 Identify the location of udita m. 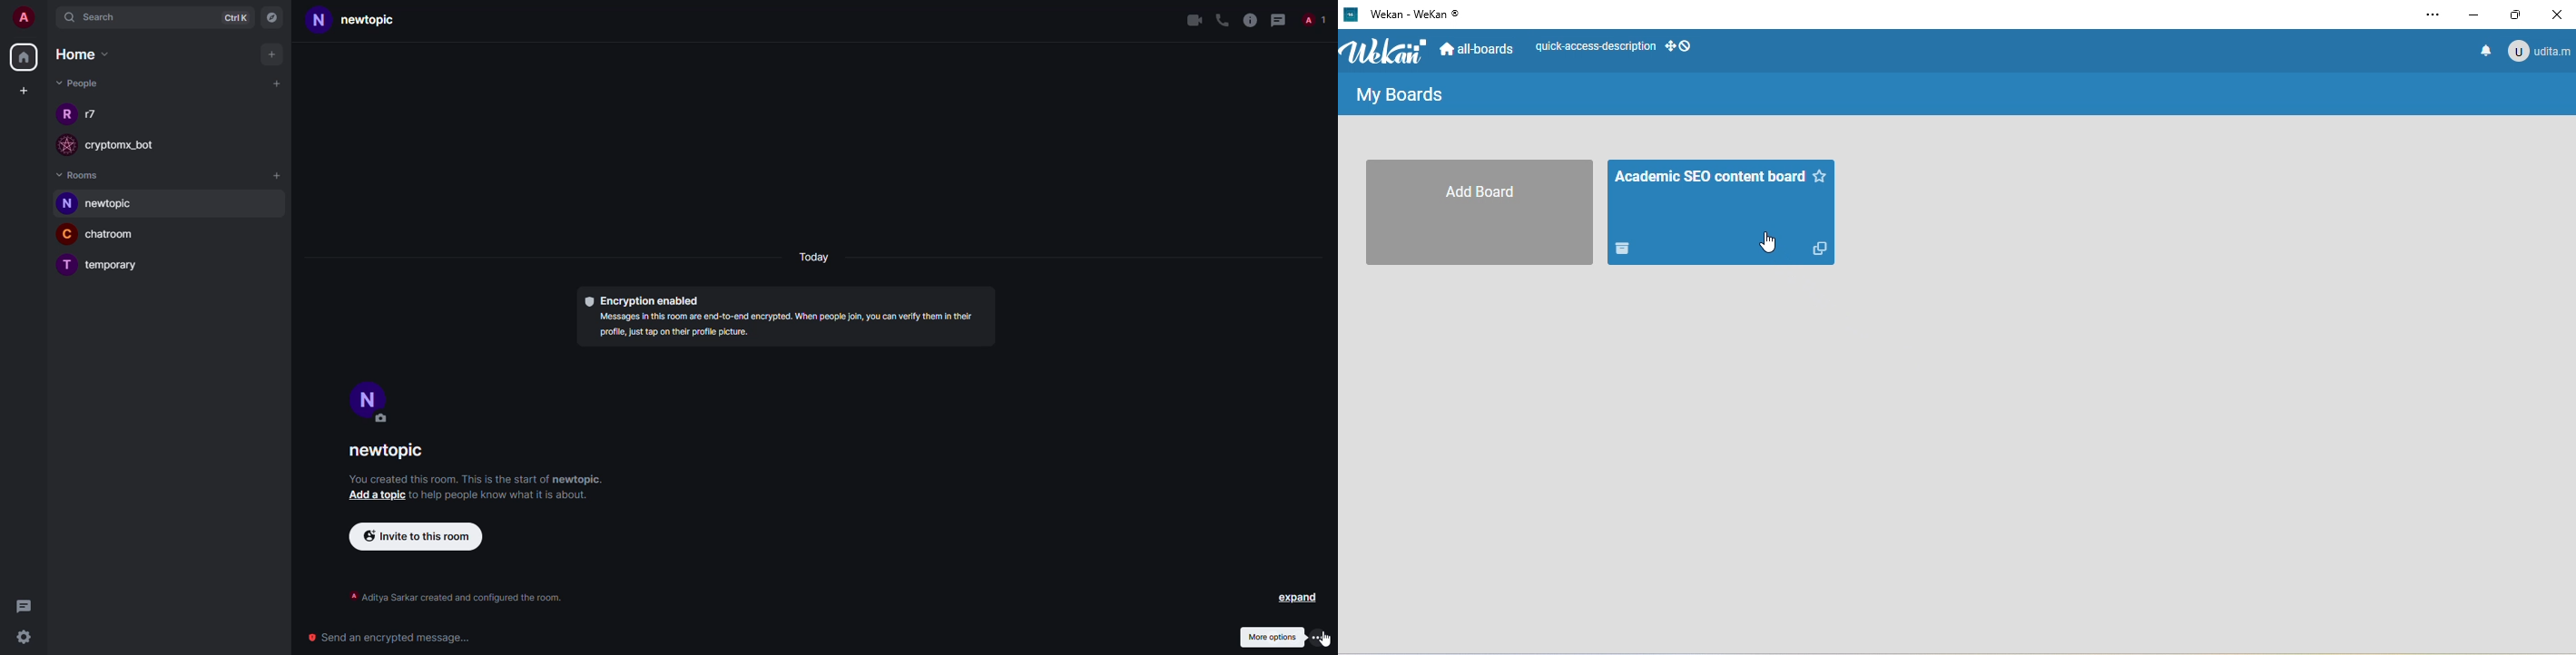
(2542, 53).